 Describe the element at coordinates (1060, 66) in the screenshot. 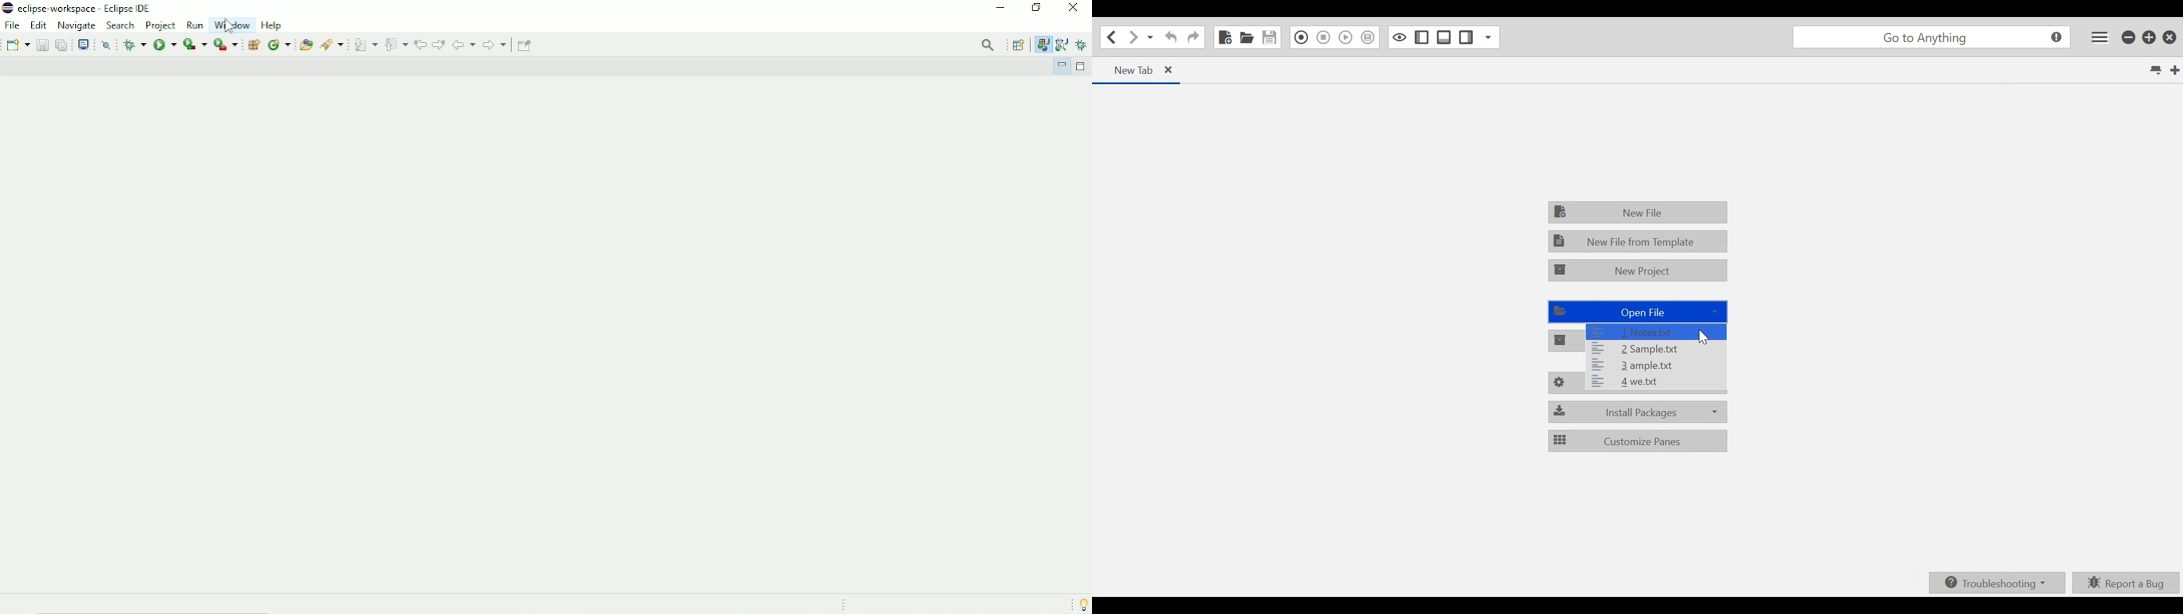

I see `Minimize` at that location.